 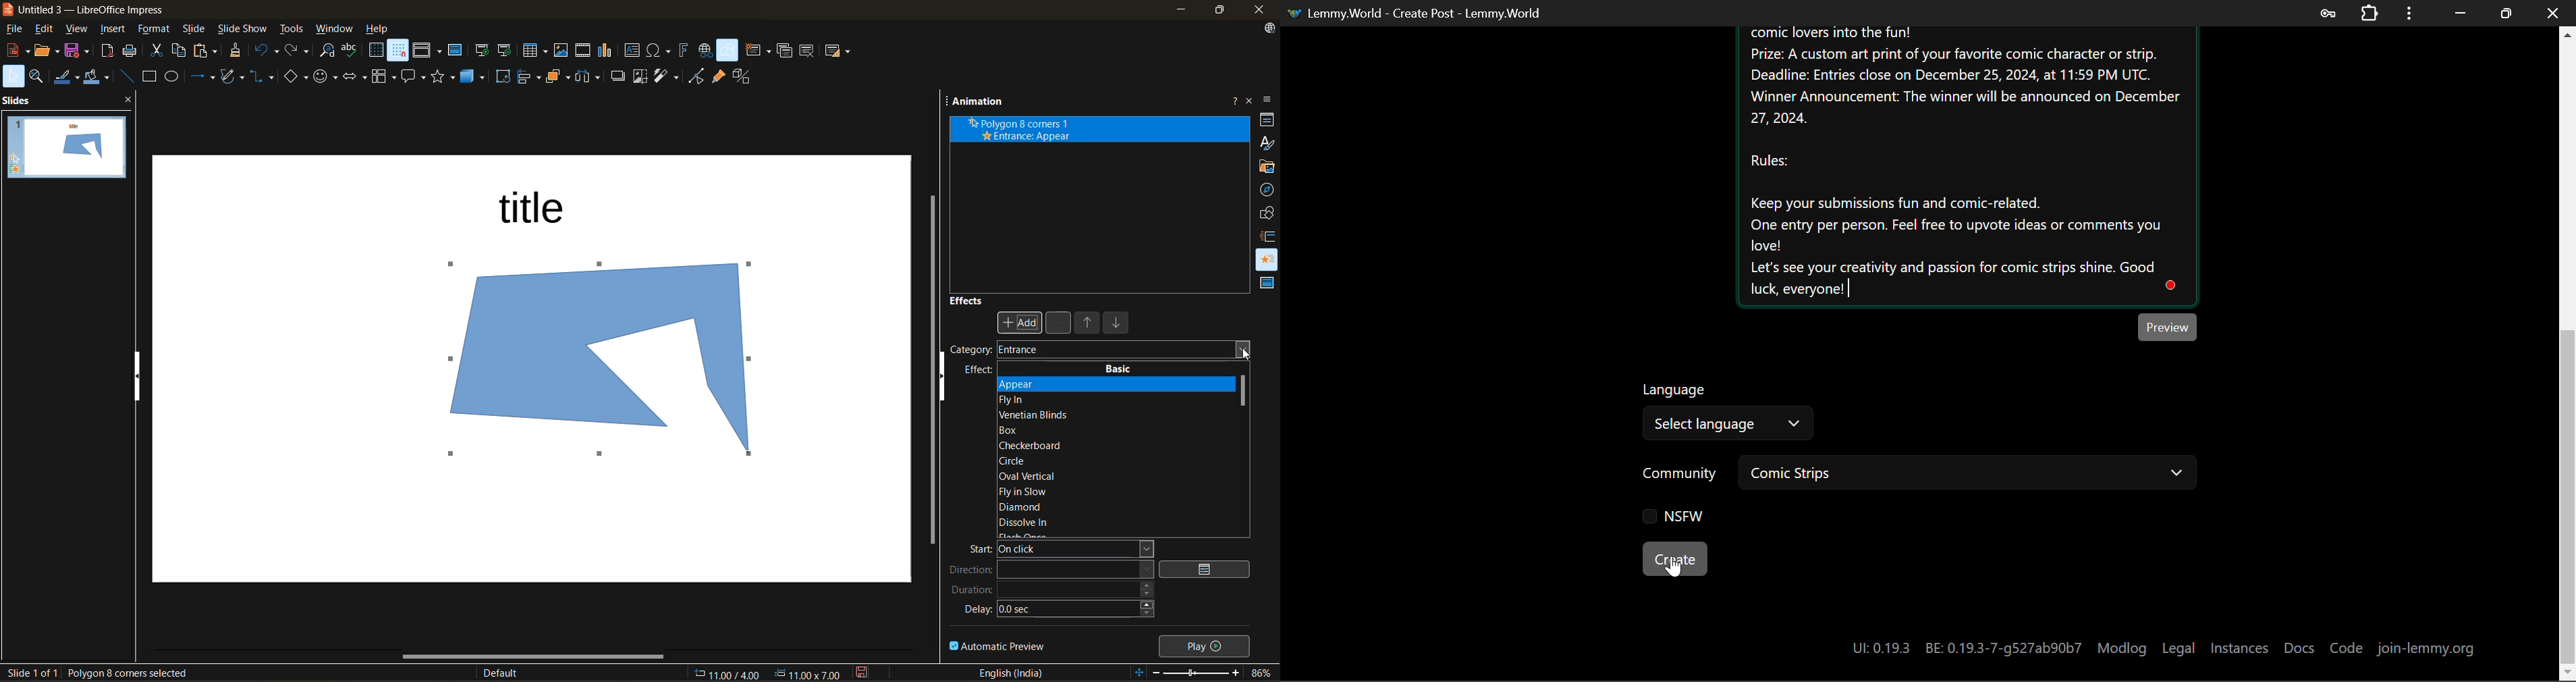 What do you see at coordinates (2178, 648) in the screenshot?
I see `Legal` at bounding box center [2178, 648].